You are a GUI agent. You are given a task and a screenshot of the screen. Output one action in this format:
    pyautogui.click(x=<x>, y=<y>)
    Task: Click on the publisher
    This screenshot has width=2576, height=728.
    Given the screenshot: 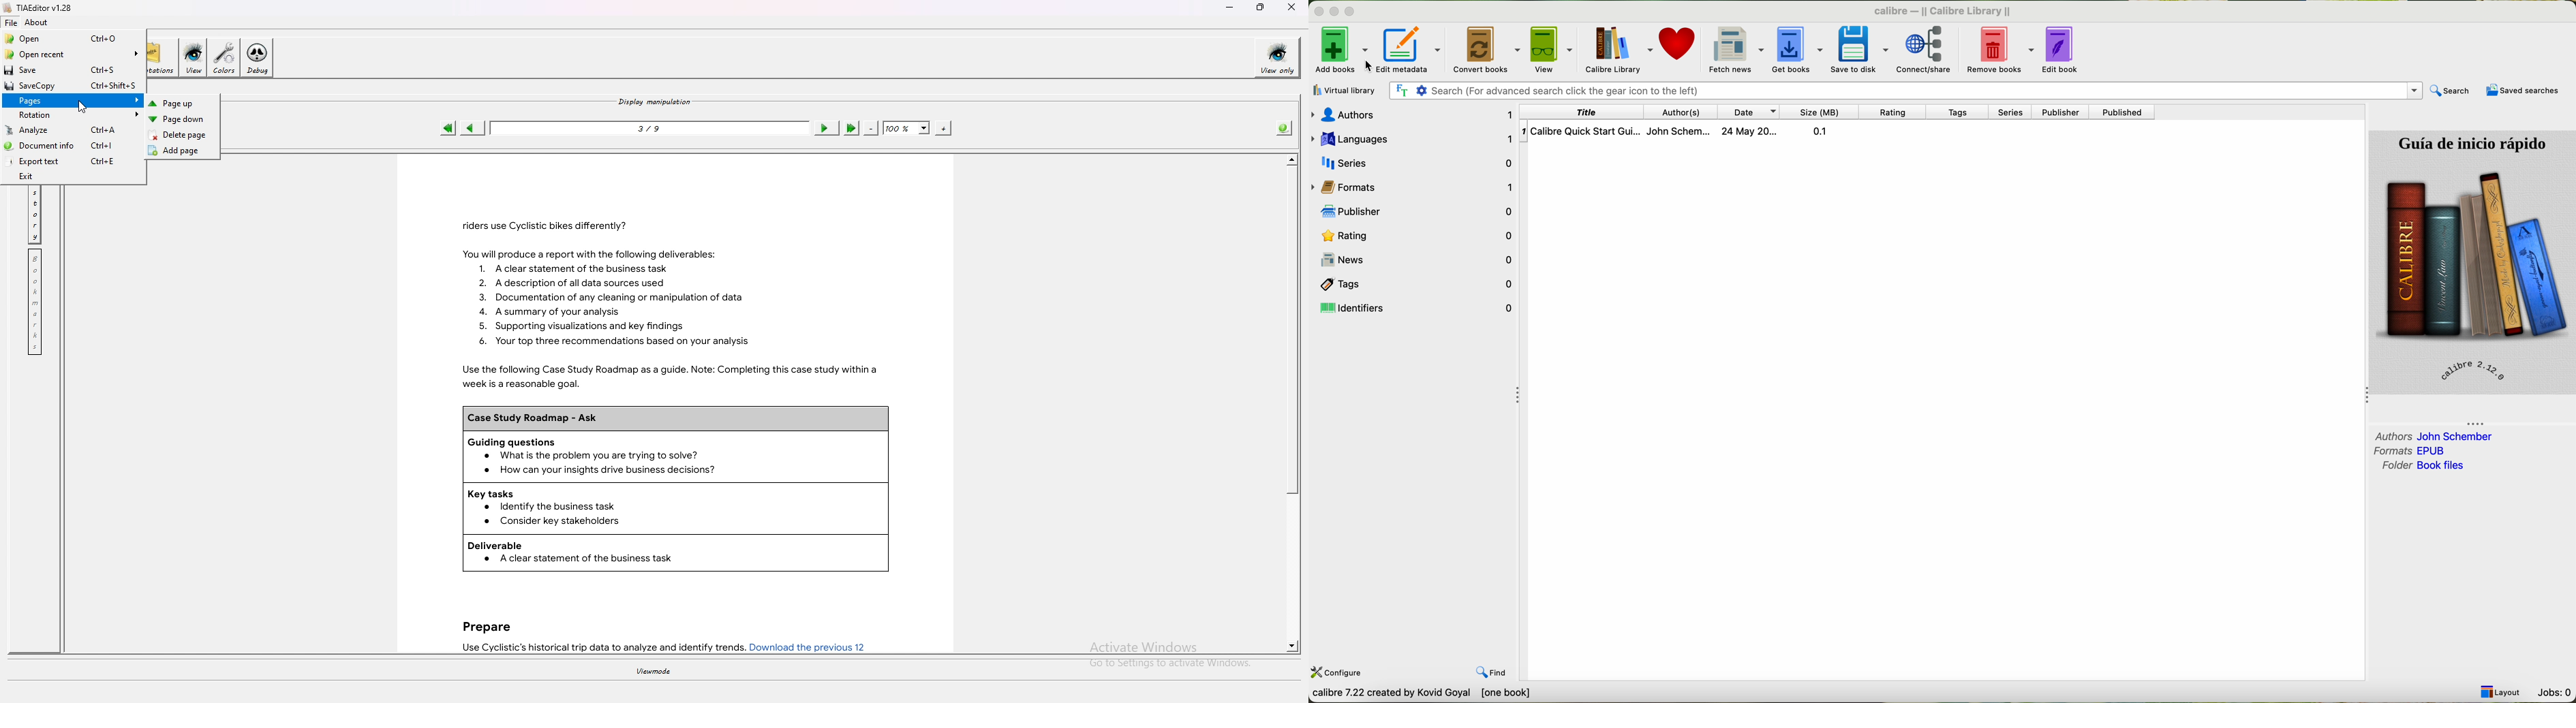 What is the action you would take?
    pyautogui.click(x=2060, y=112)
    